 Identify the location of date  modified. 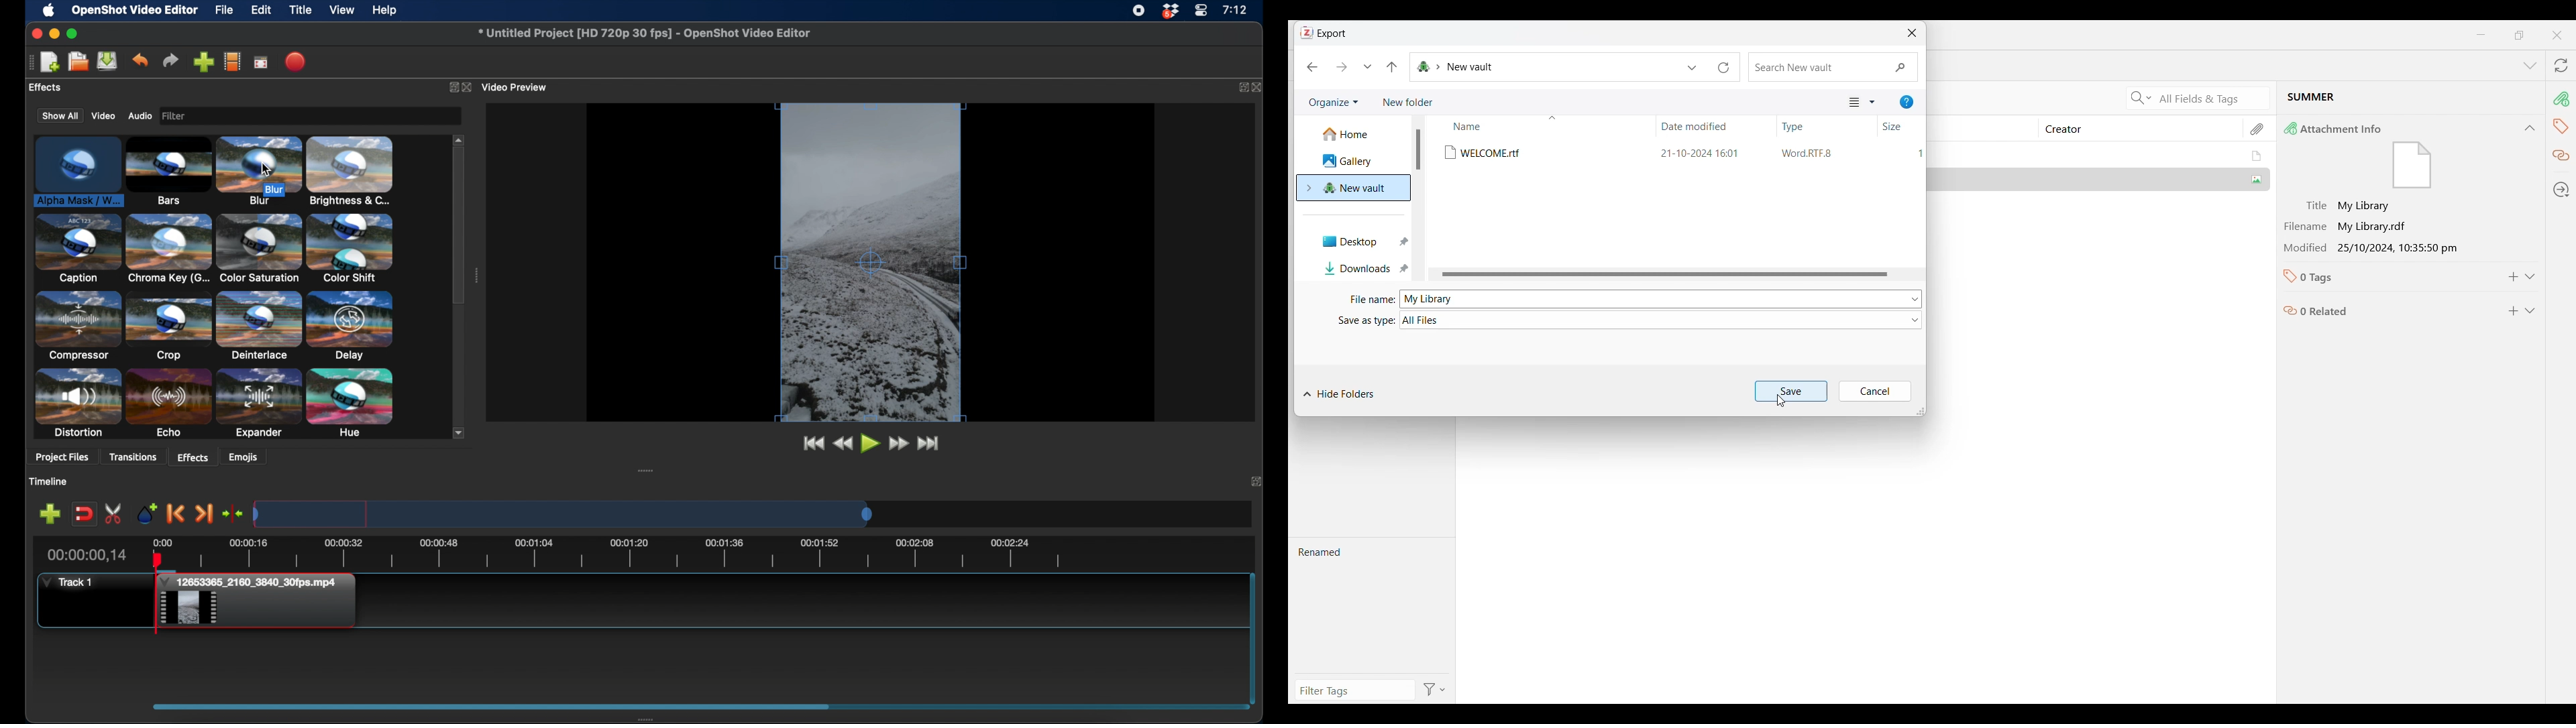
(1688, 124).